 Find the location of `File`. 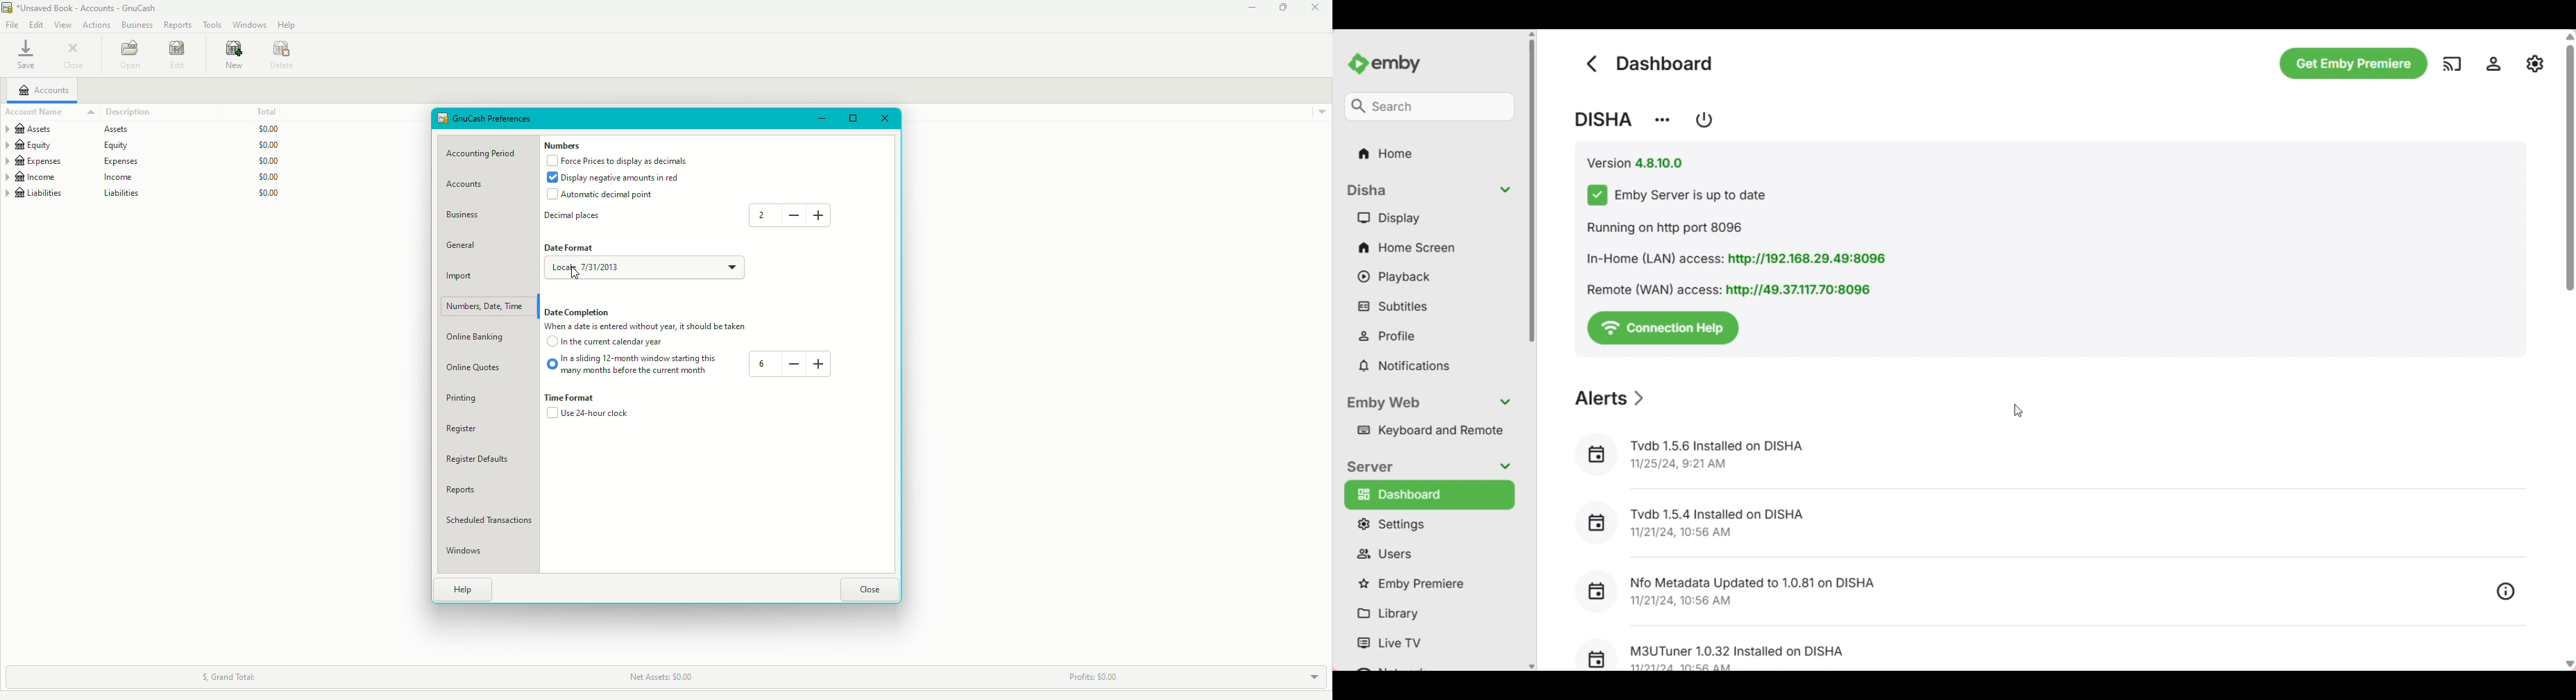

File is located at coordinates (12, 25).